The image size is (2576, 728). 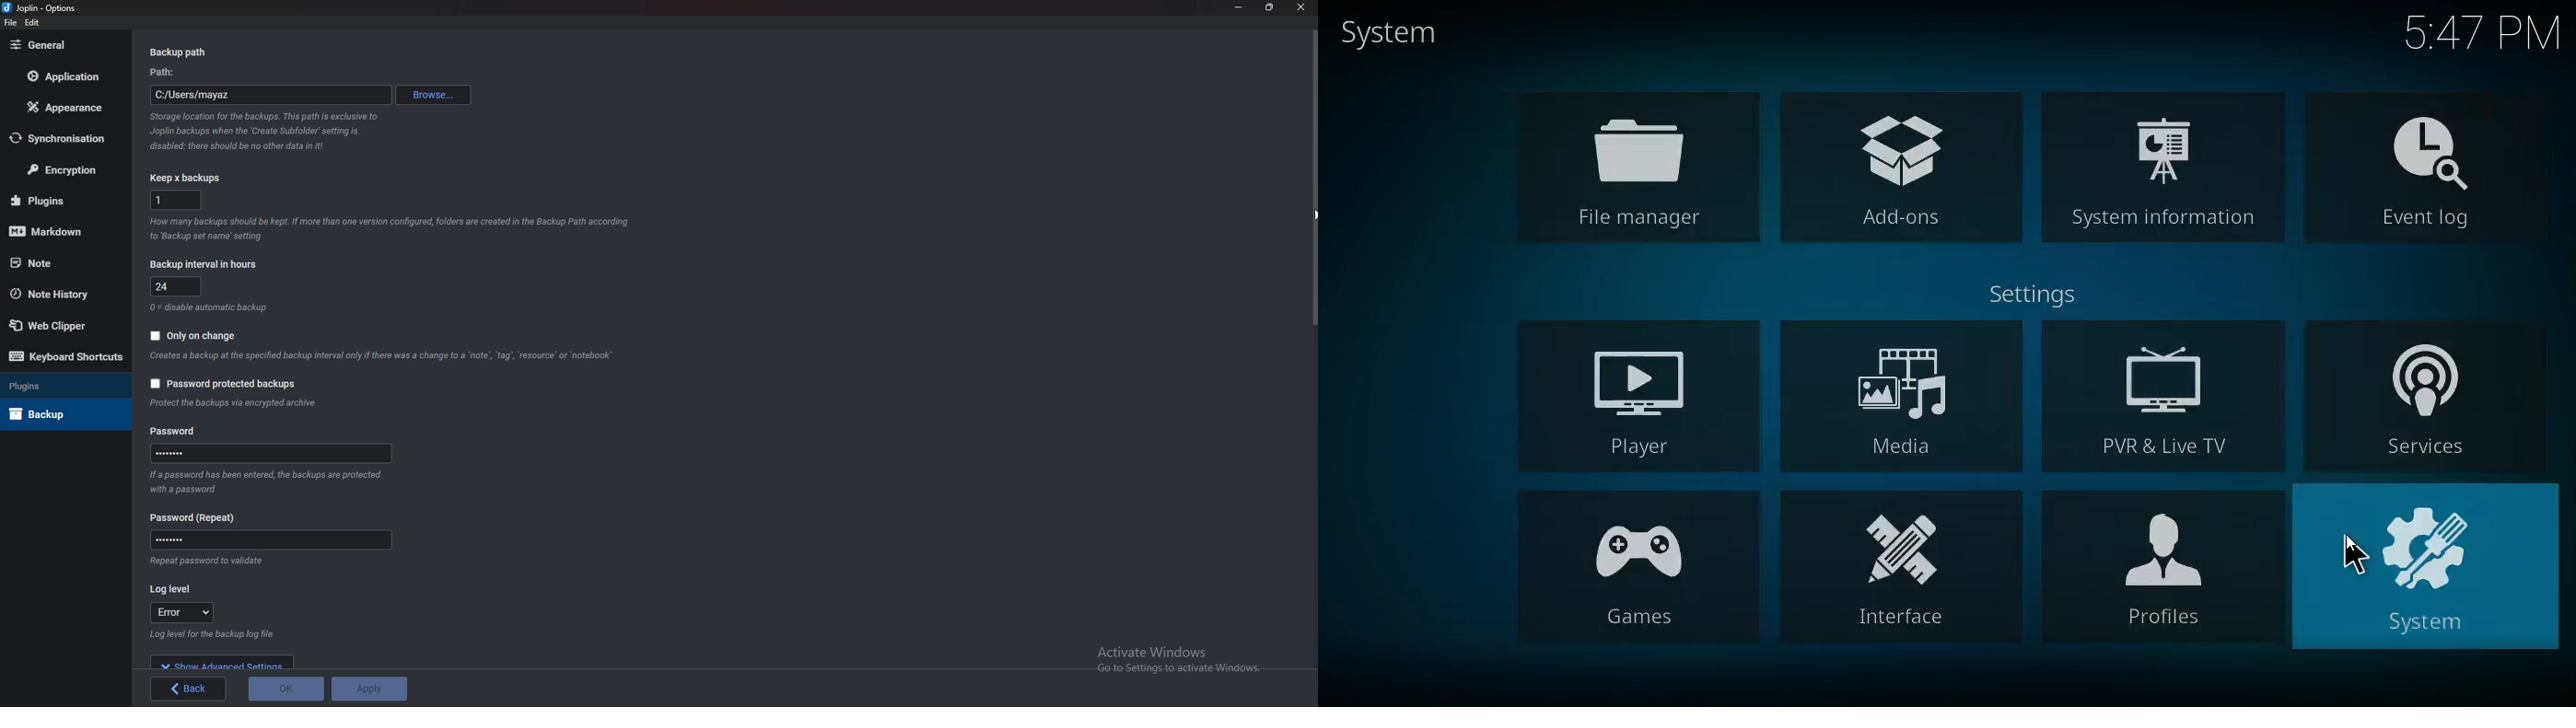 What do you see at coordinates (381, 356) in the screenshot?
I see `Info on backup on change` at bounding box center [381, 356].